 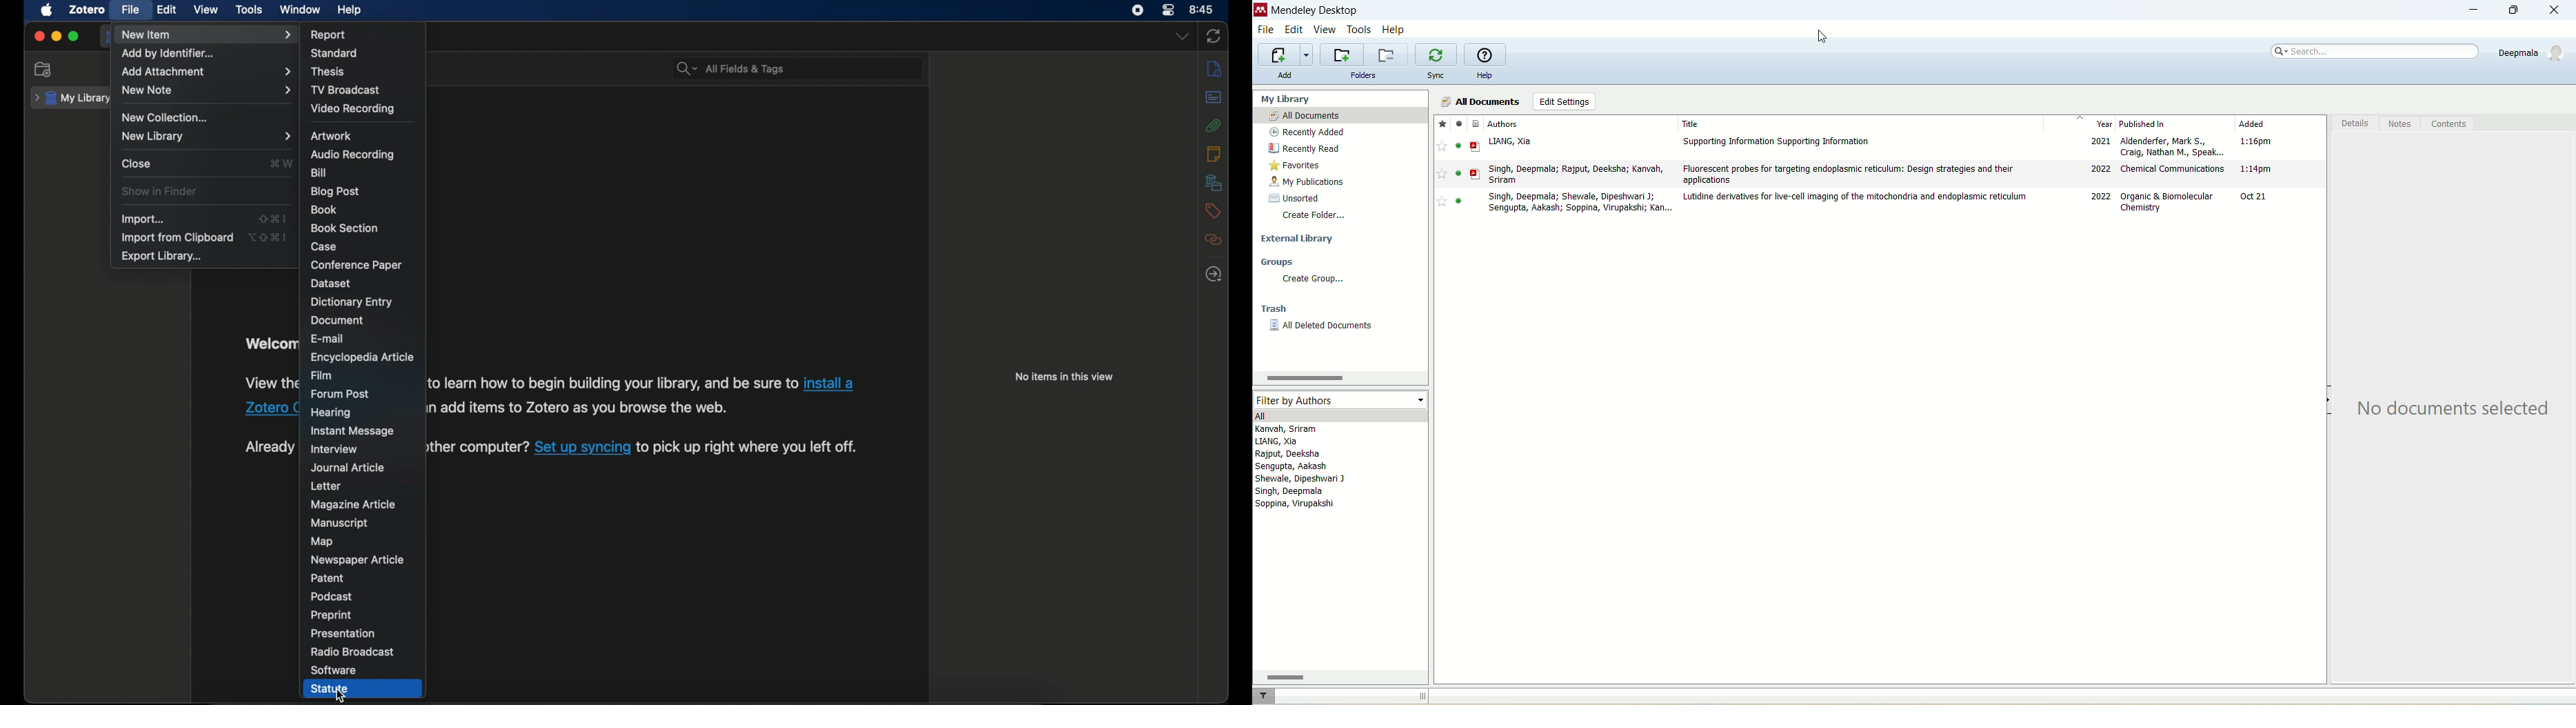 I want to click on remove current folder, so click(x=1387, y=54).